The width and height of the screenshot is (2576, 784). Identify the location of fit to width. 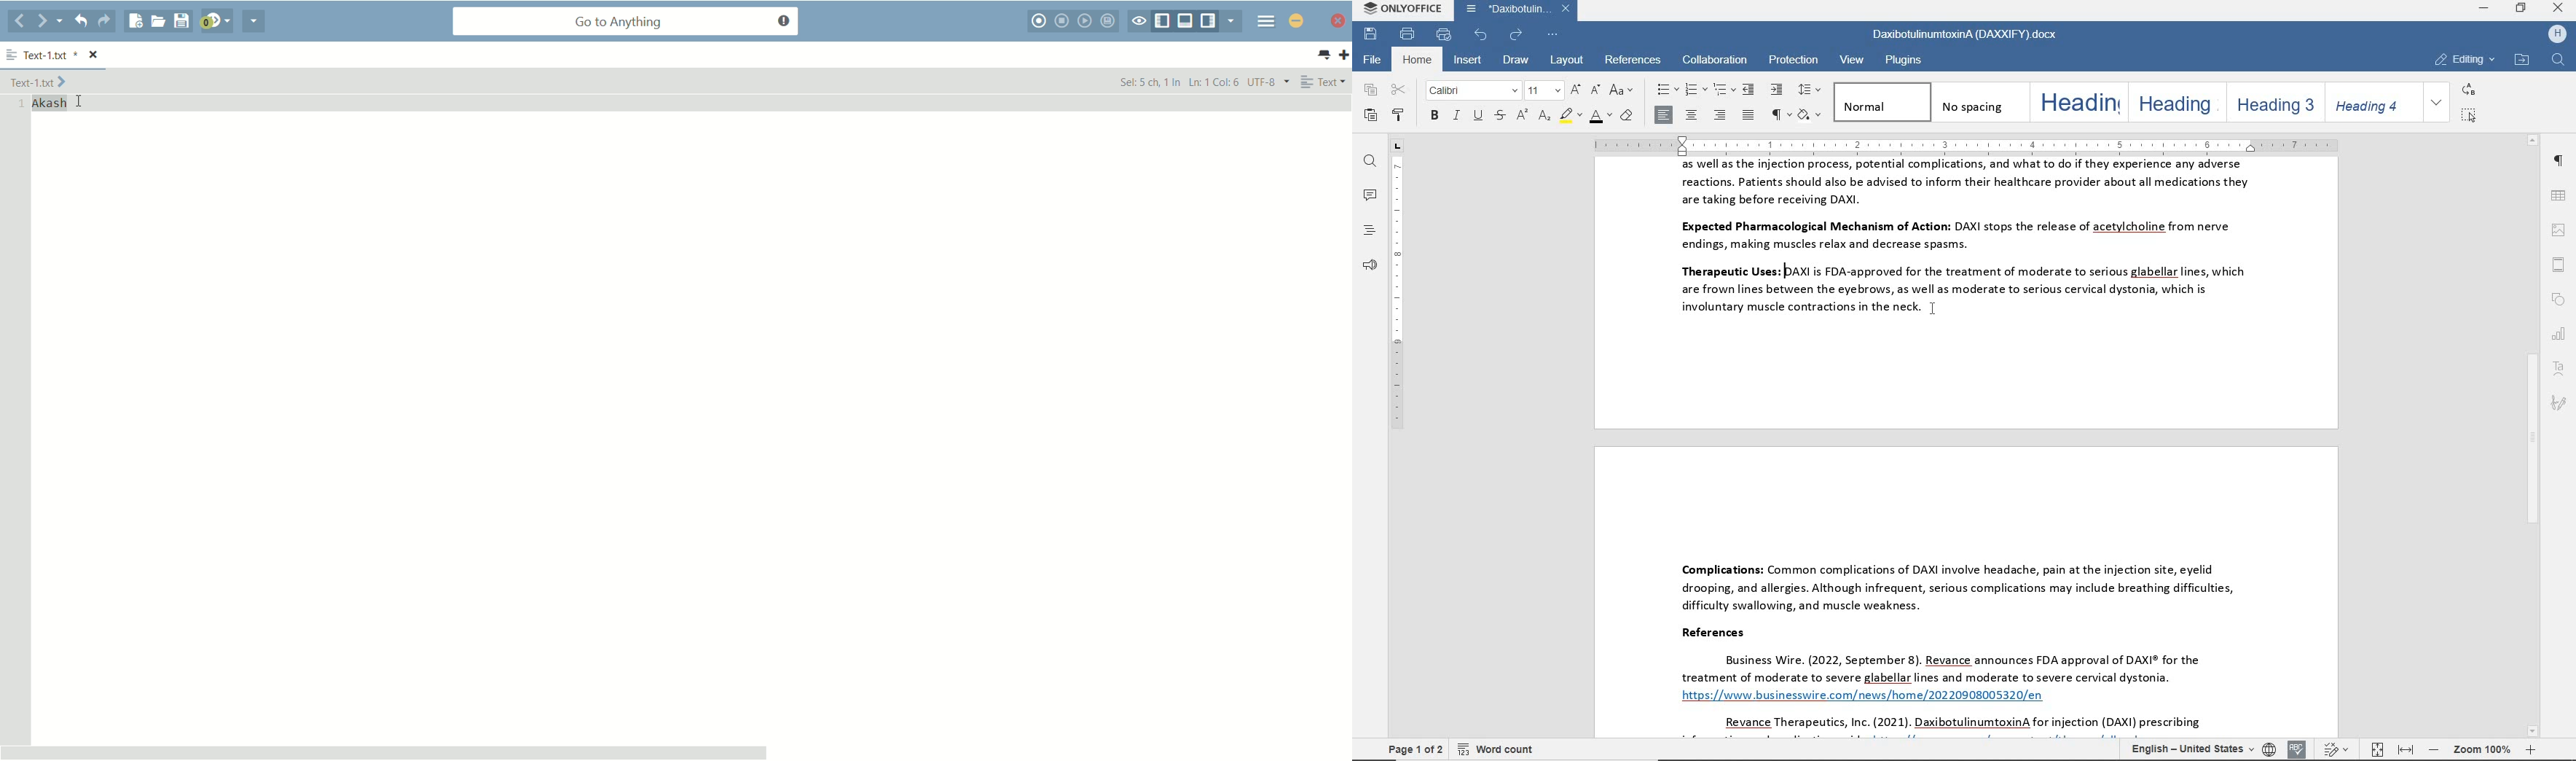
(2404, 751).